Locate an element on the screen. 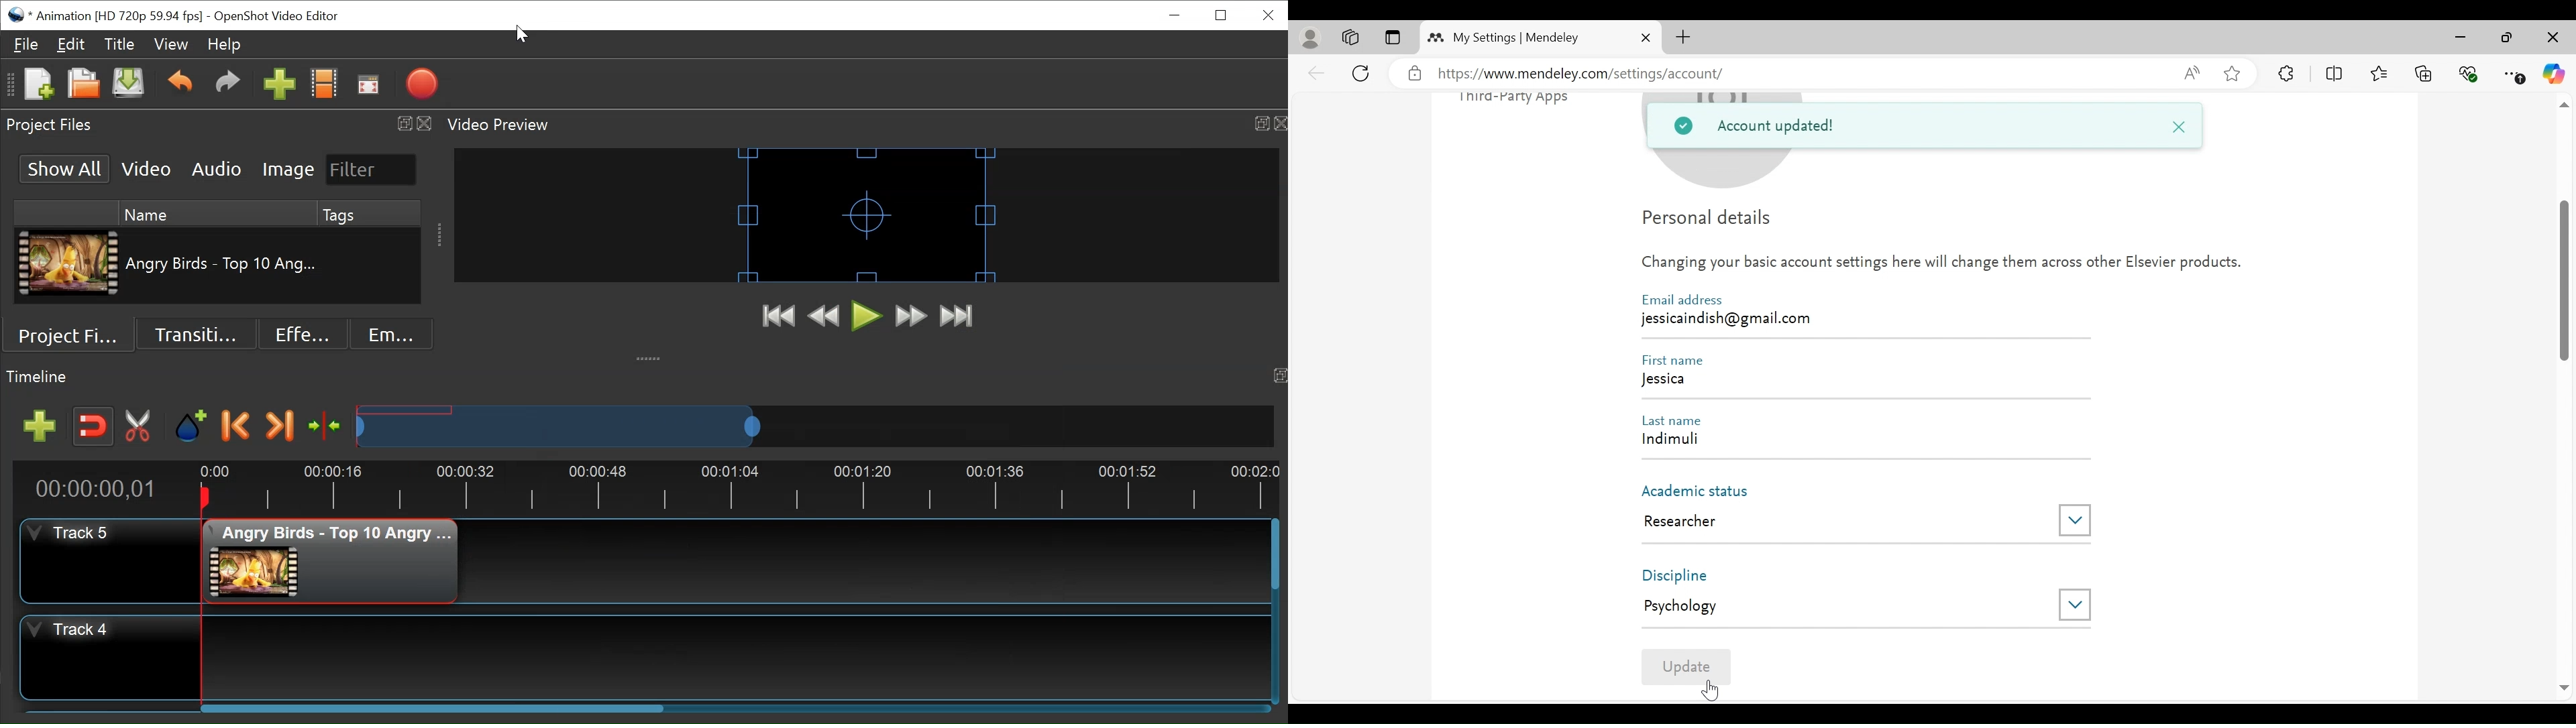 This screenshot has height=728, width=2576. Vertical Scroll bar is located at coordinates (1277, 554).